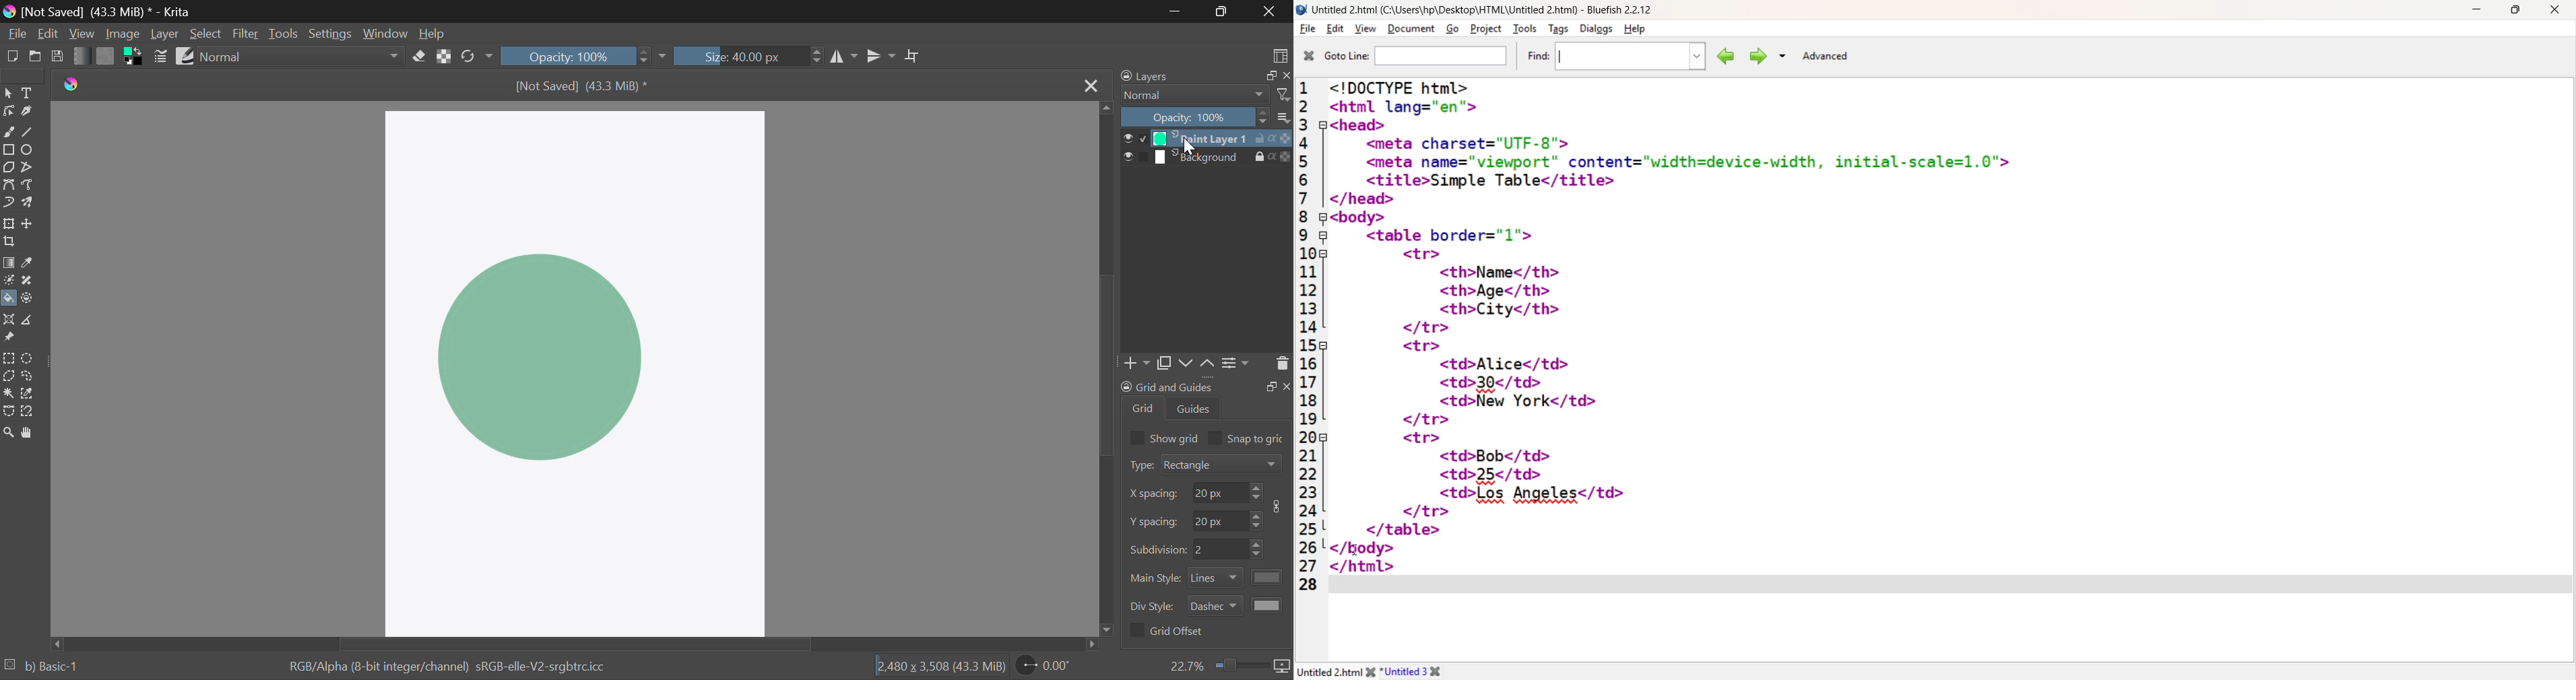 The height and width of the screenshot is (700, 2576). I want to click on Restore Down, so click(1176, 11).